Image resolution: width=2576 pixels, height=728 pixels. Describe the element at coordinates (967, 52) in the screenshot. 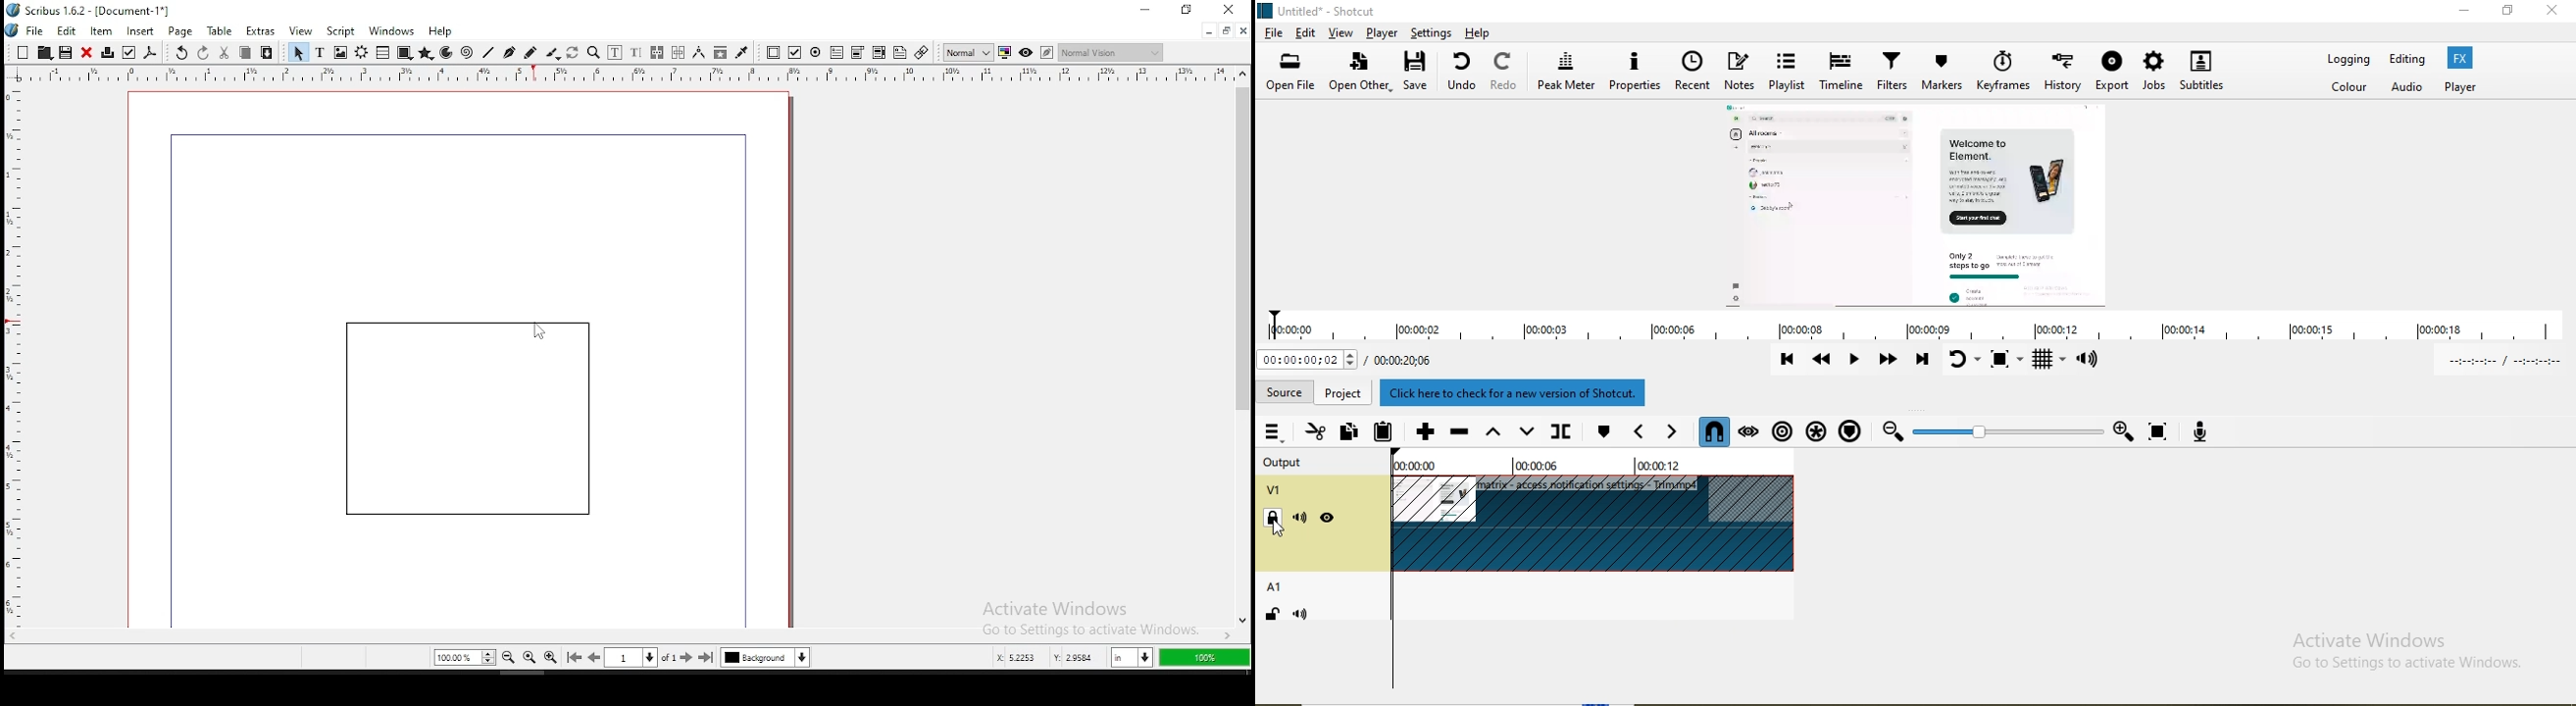

I see `toggle image preview quality` at that location.